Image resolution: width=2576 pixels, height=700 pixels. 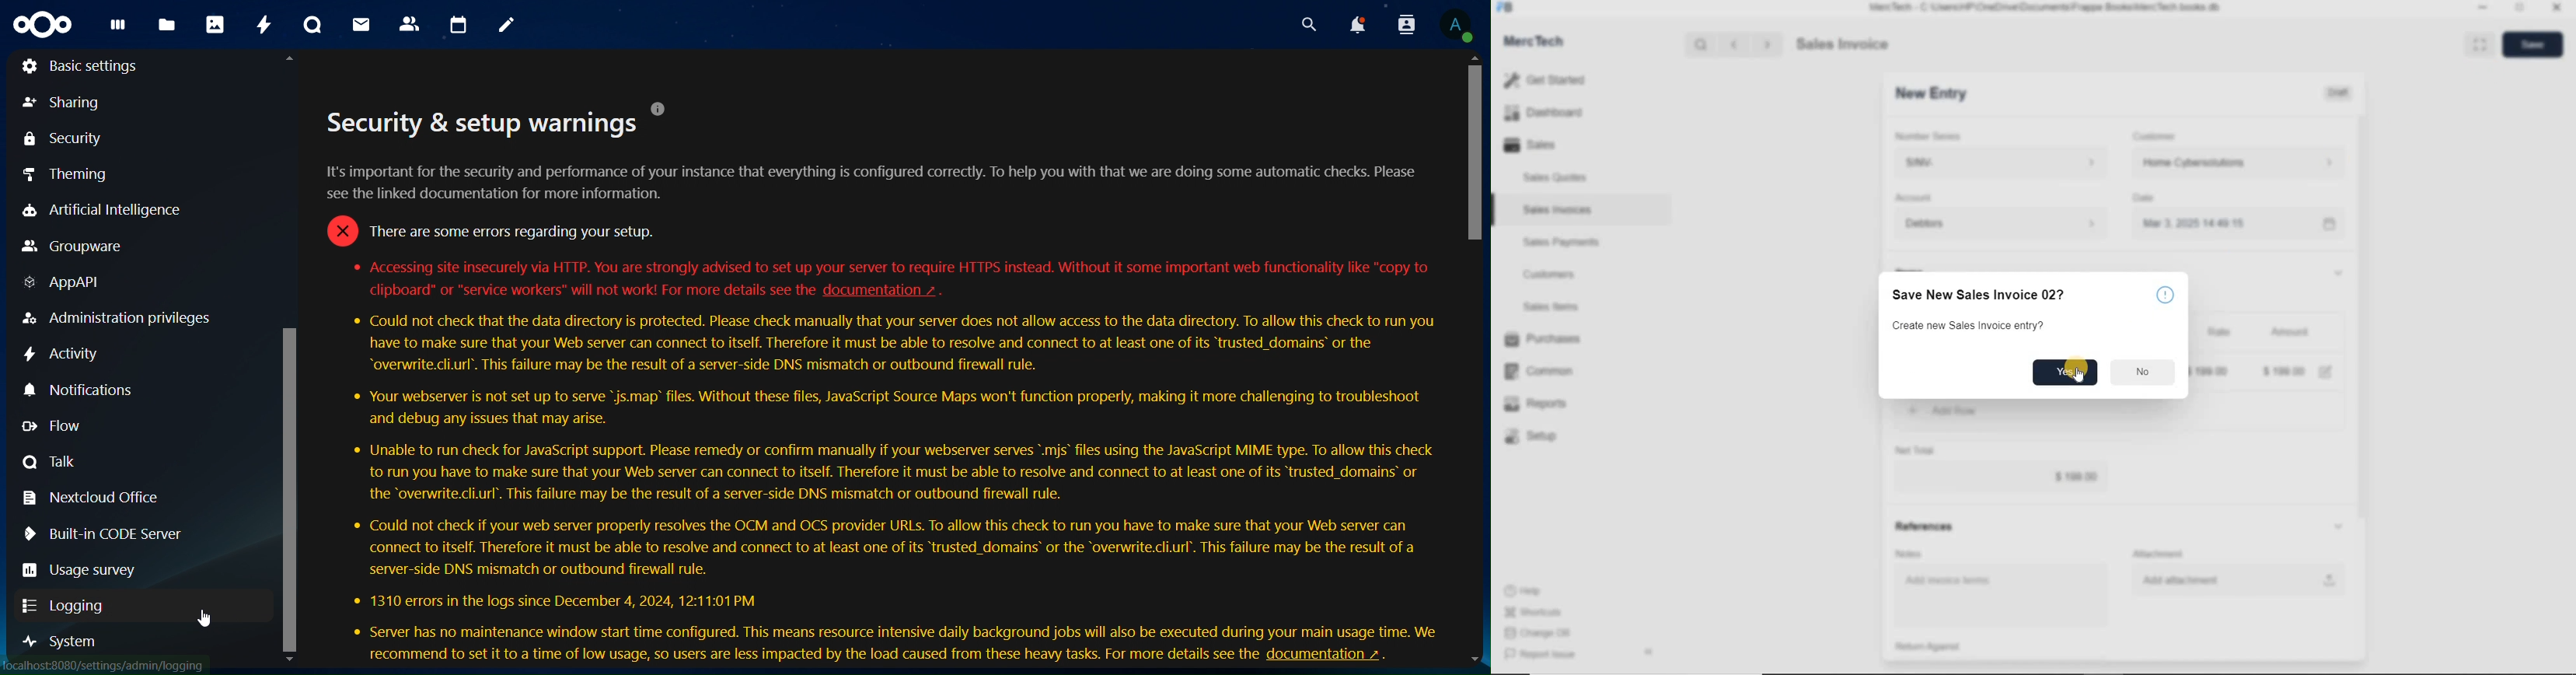 What do you see at coordinates (1923, 526) in the screenshot?
I see `References` at bounding box center [1923, 526].